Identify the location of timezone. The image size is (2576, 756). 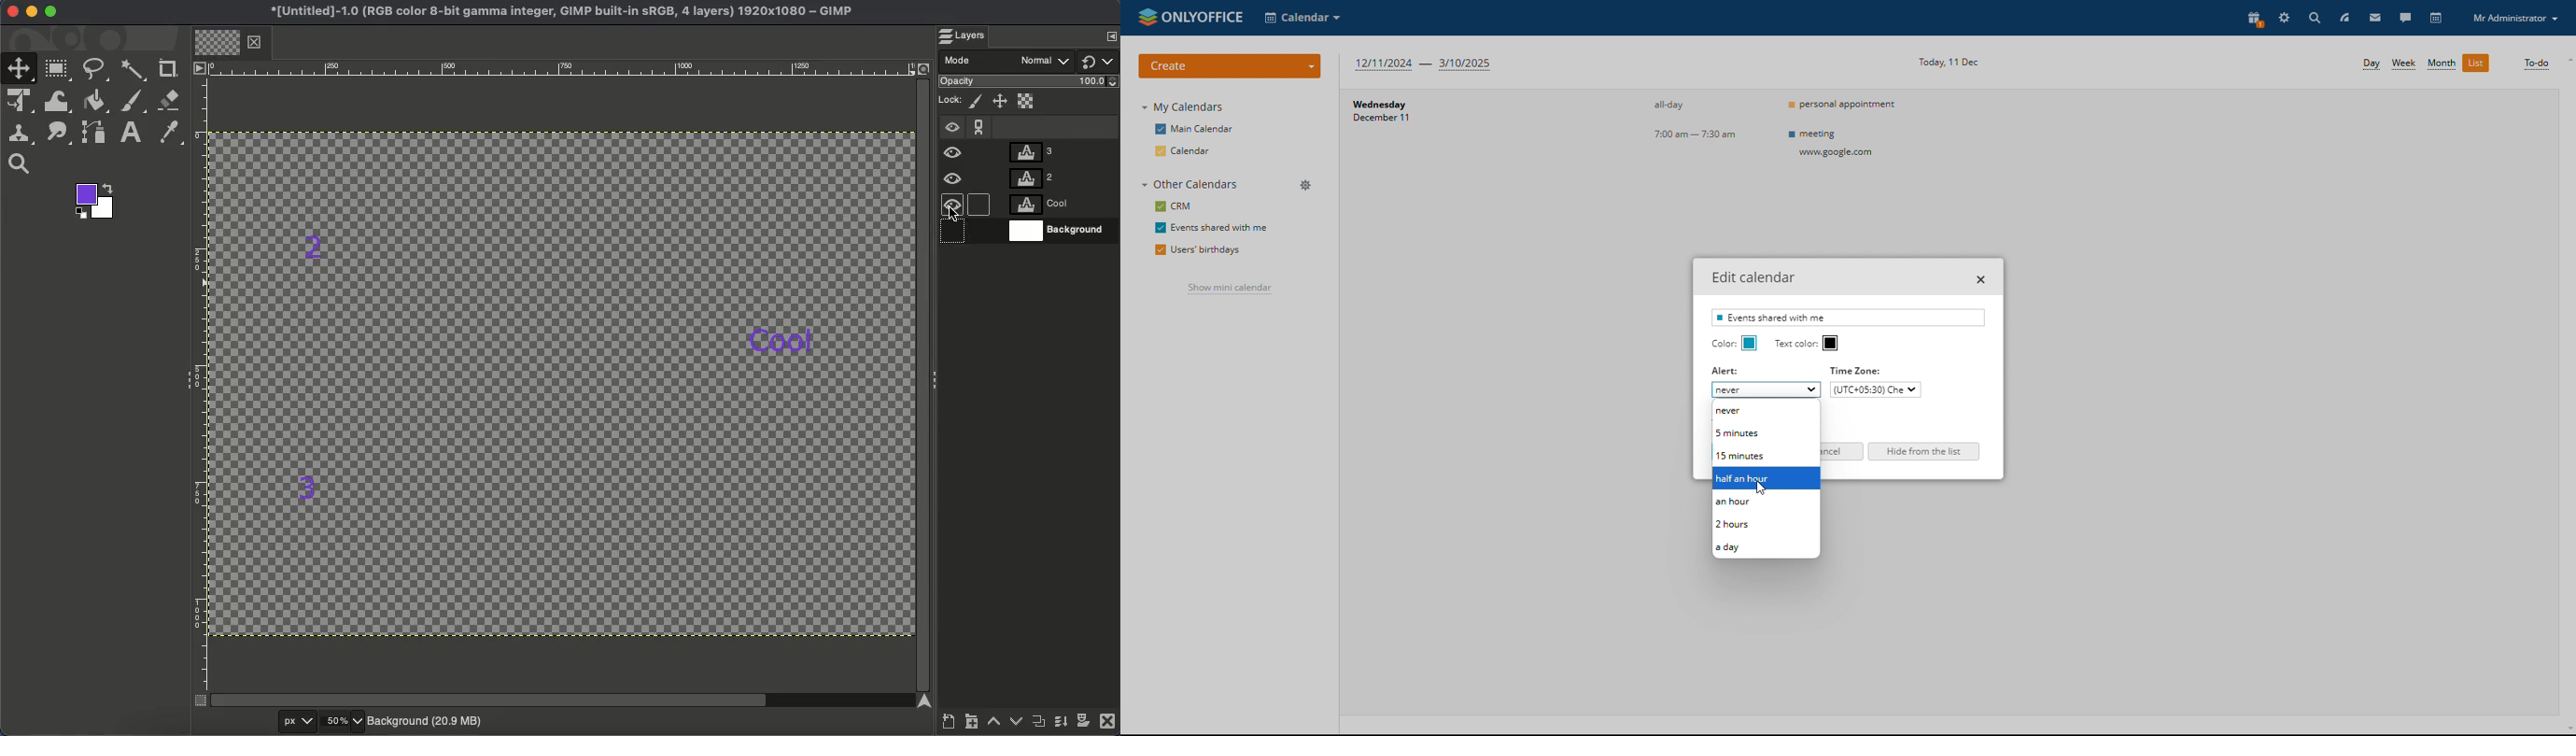
(1861, 370).